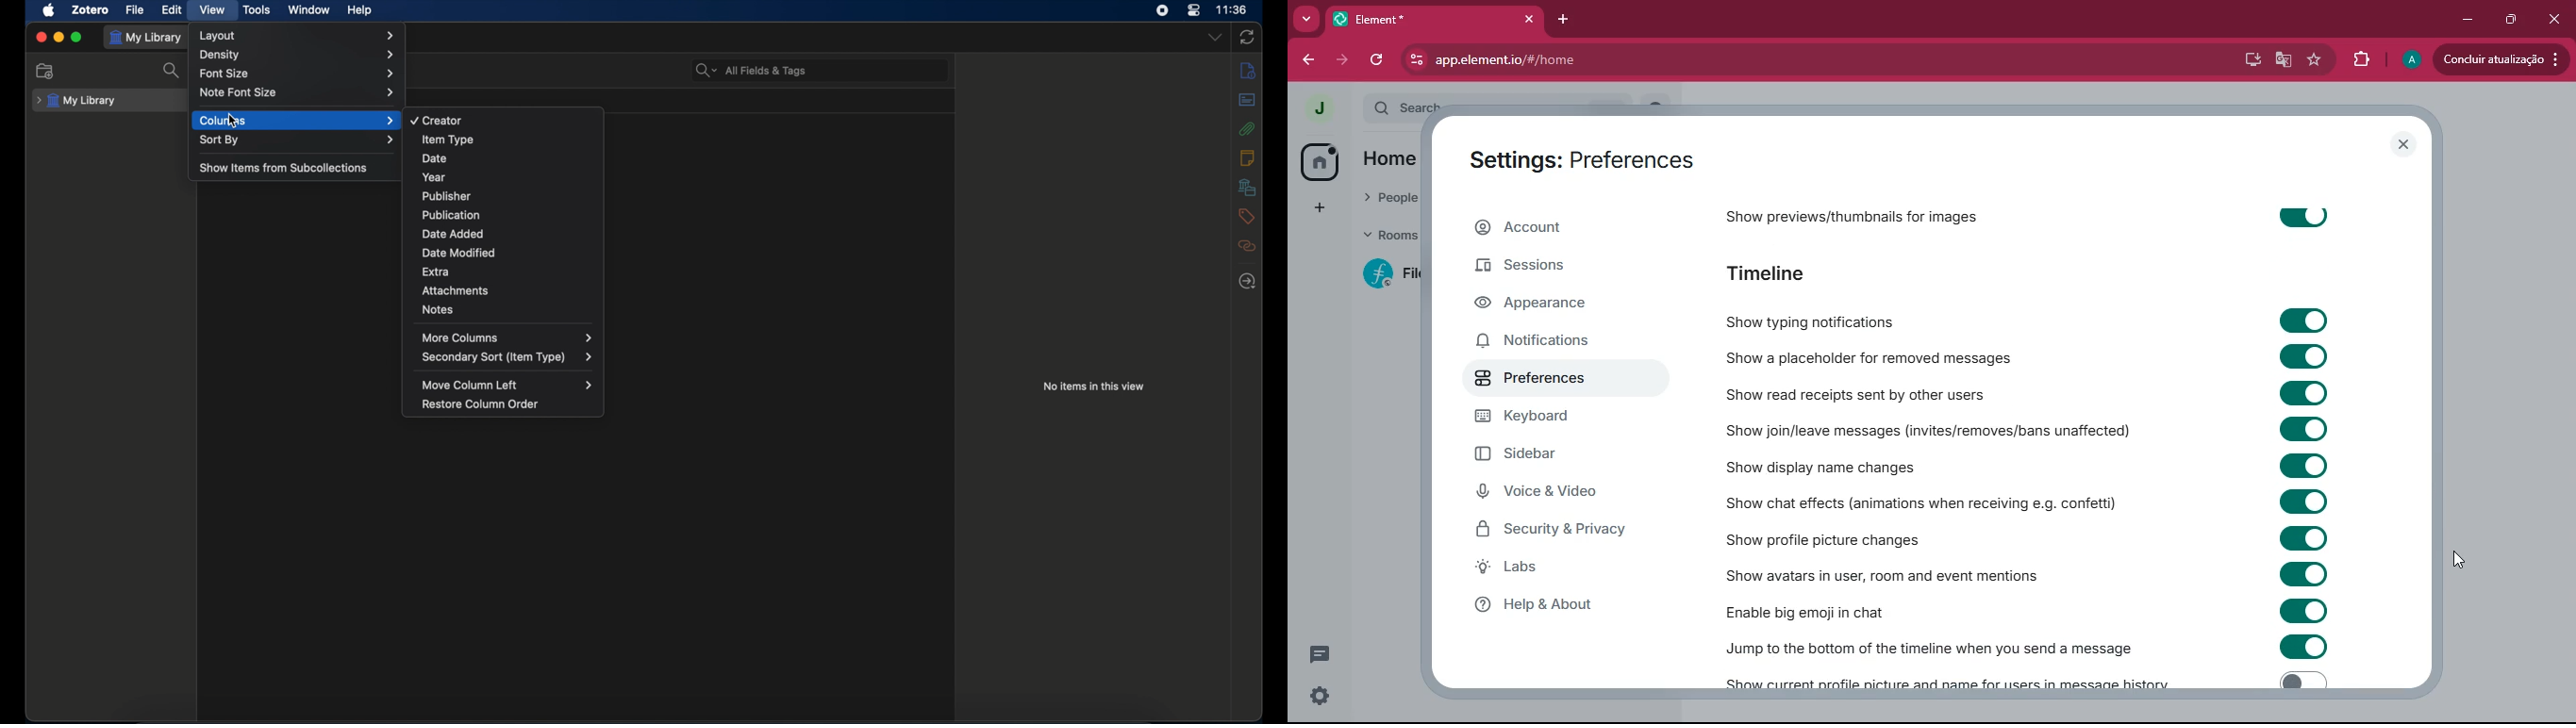  What do you see at coordinates (296, 74) in the screenshot?
I see `font size` at bounding box center [296, 74].